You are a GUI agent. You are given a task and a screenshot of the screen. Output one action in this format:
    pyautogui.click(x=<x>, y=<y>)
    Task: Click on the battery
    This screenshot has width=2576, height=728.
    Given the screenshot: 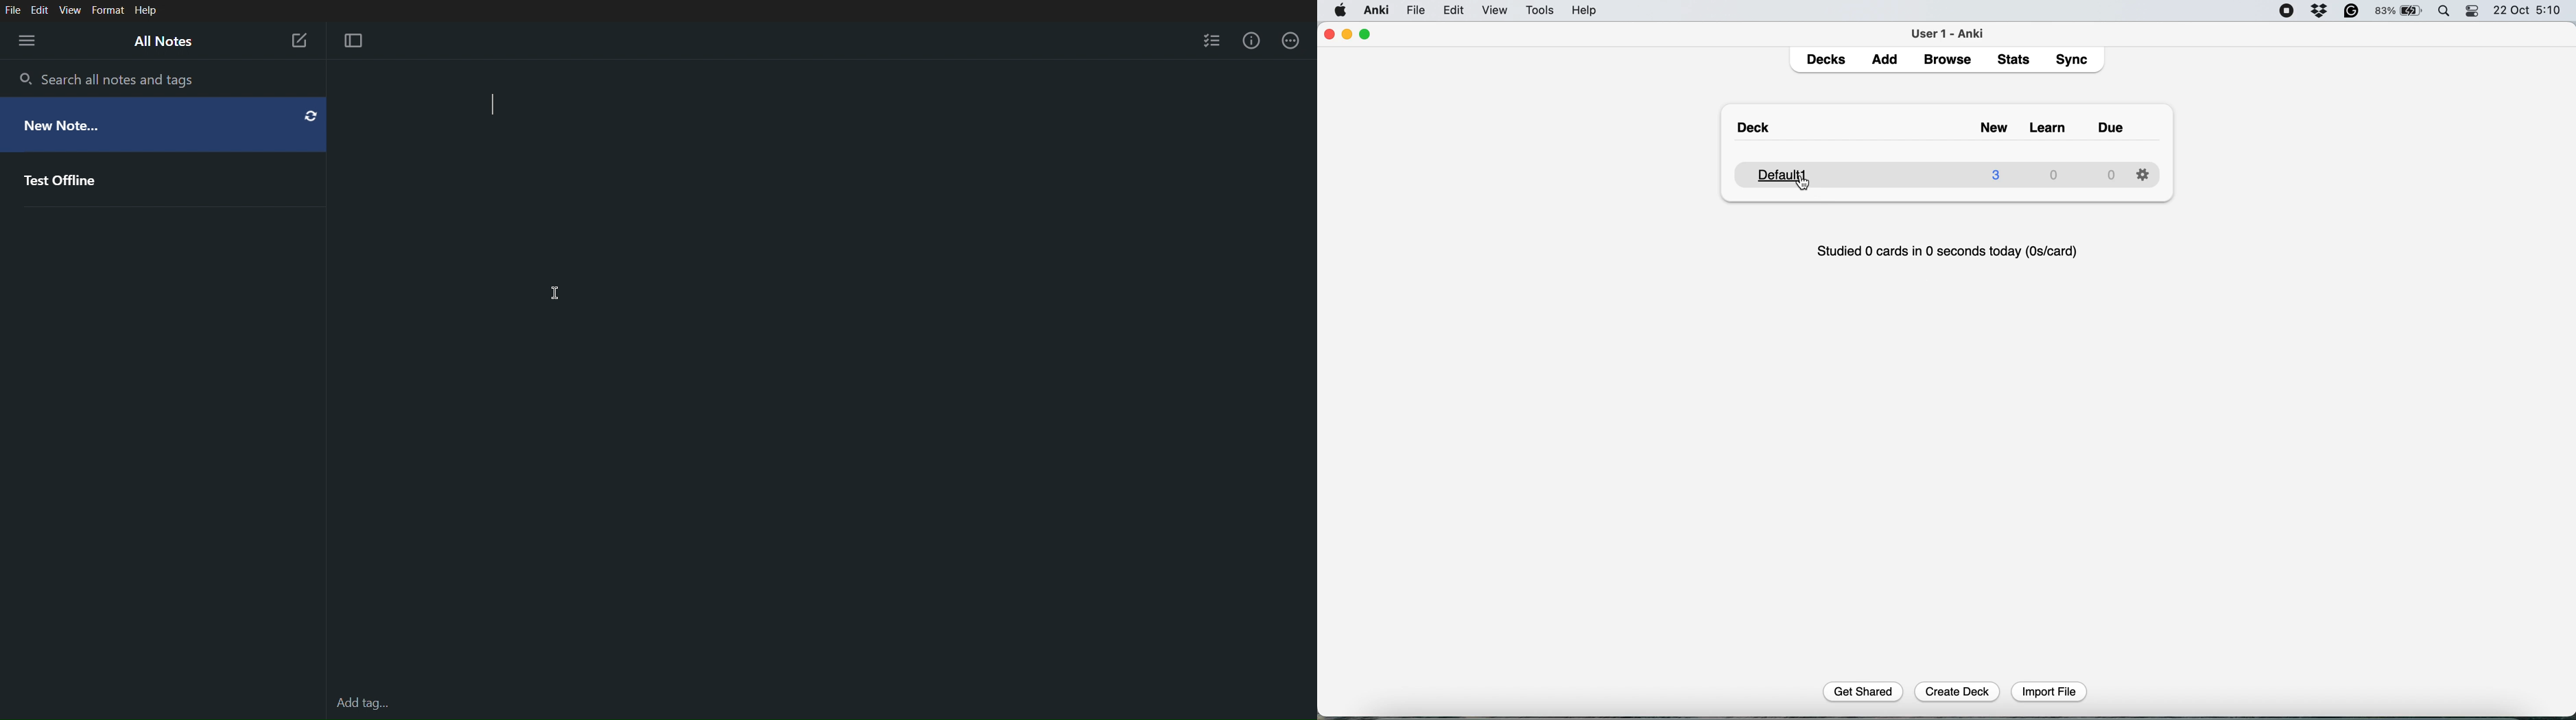 What is the action you would take?
    pyautogui.click(x=2400, y=11)
    